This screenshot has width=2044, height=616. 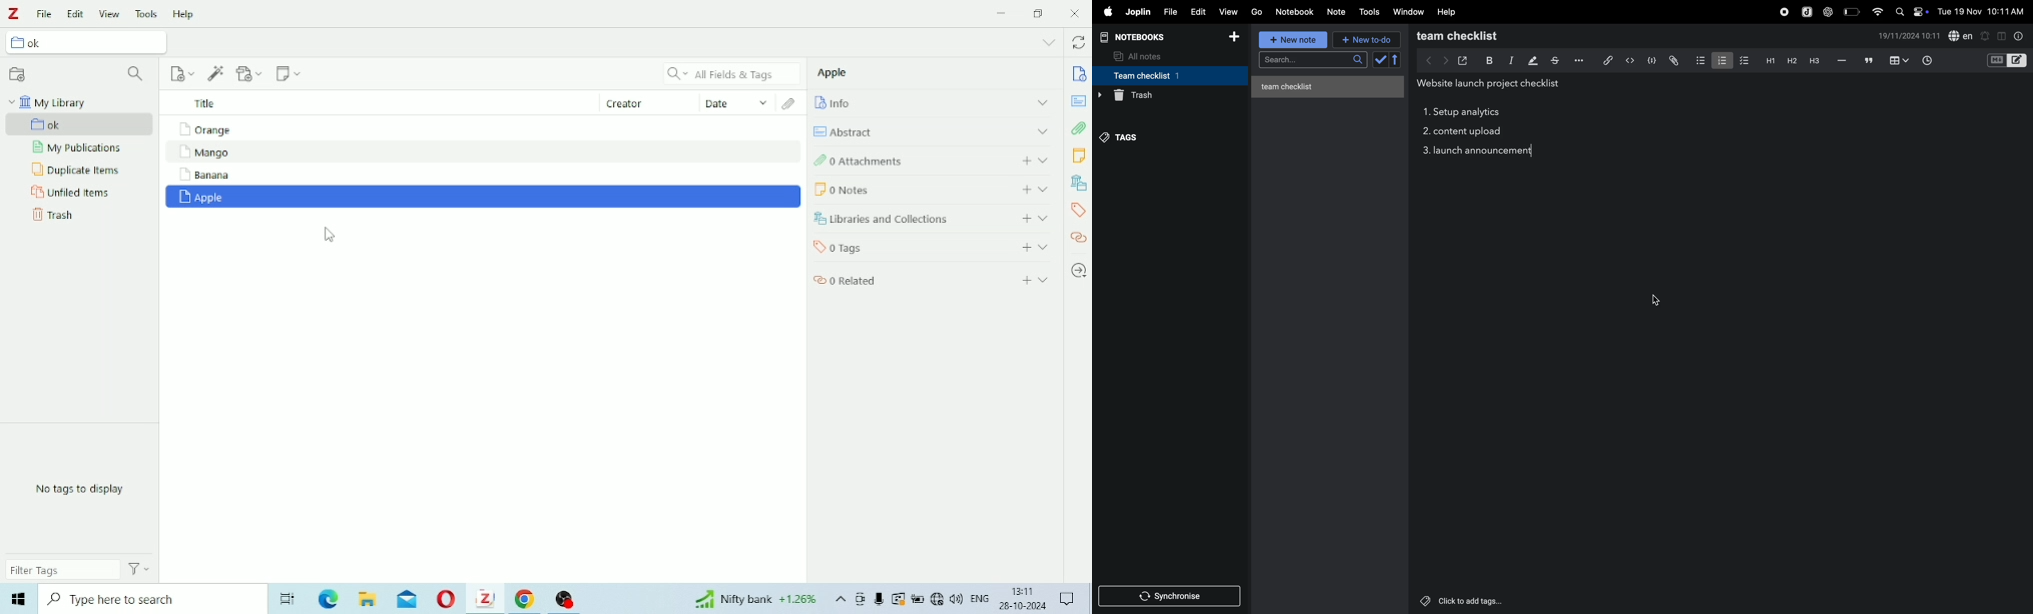 I want to click on Unfiled items., so click(x=72, y=194).